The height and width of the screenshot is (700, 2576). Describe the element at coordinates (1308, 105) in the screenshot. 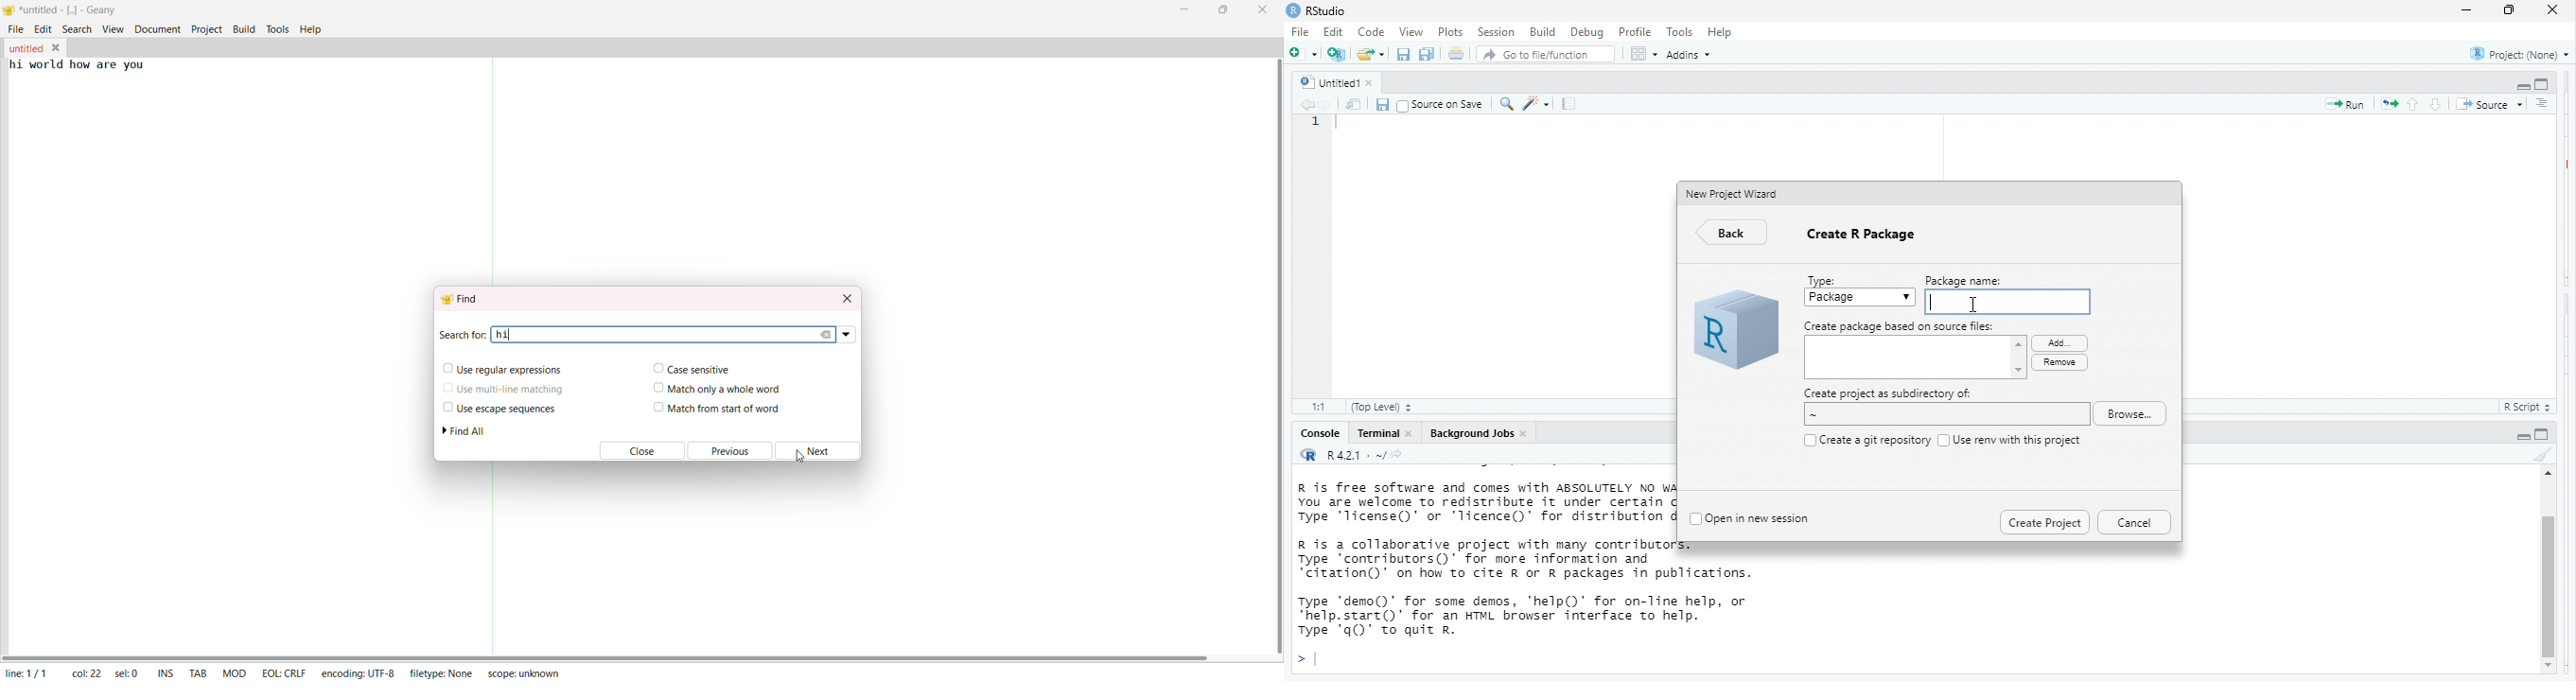

I see `go back to the previous source location` at that location.